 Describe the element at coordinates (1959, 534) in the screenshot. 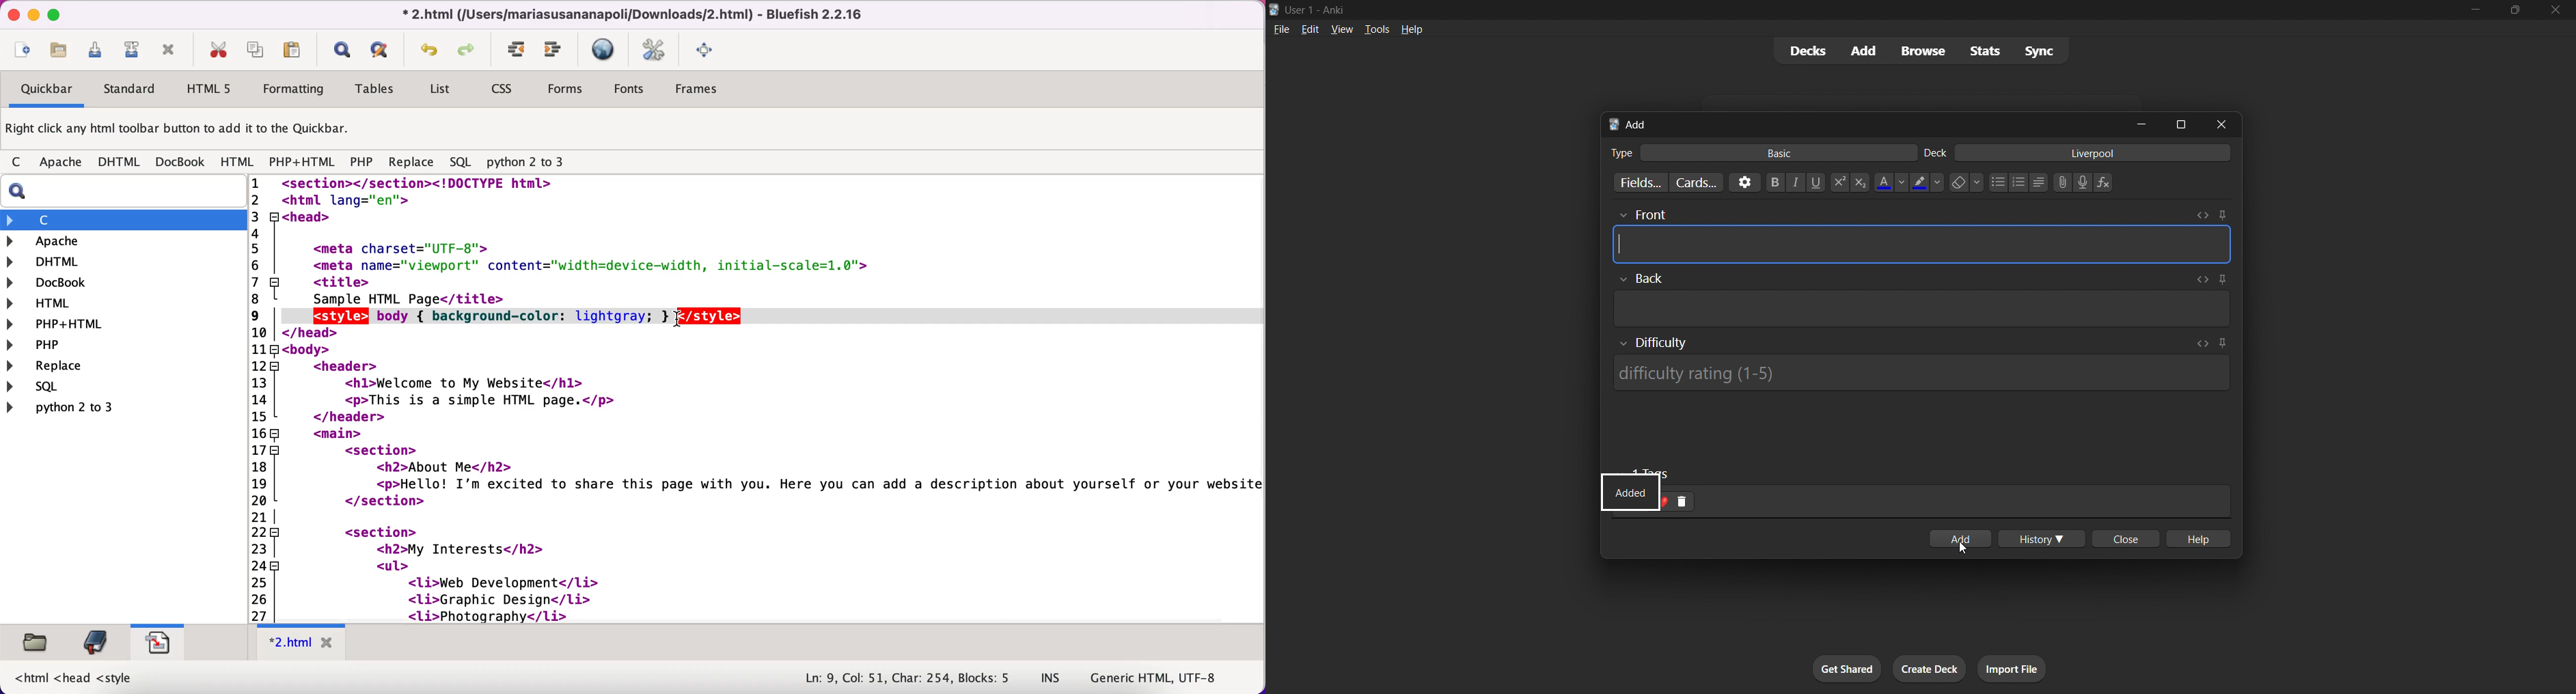

I see `add` at that location.